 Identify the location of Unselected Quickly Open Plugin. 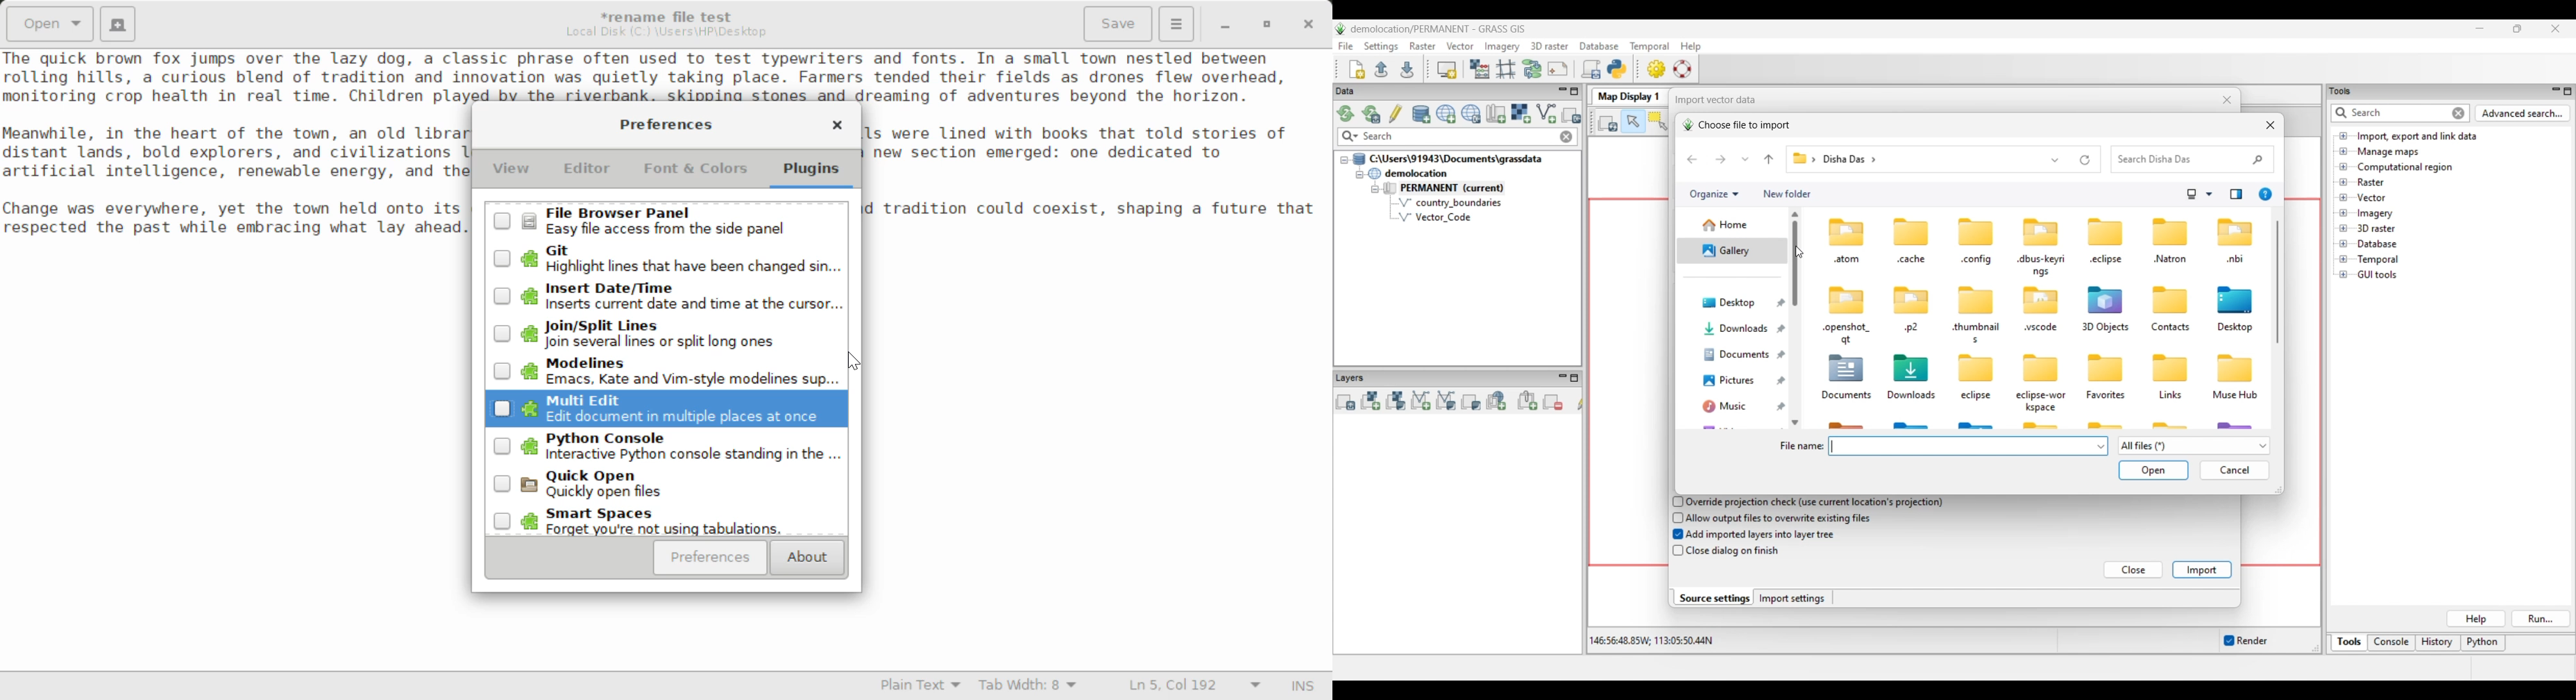
(667, 489).